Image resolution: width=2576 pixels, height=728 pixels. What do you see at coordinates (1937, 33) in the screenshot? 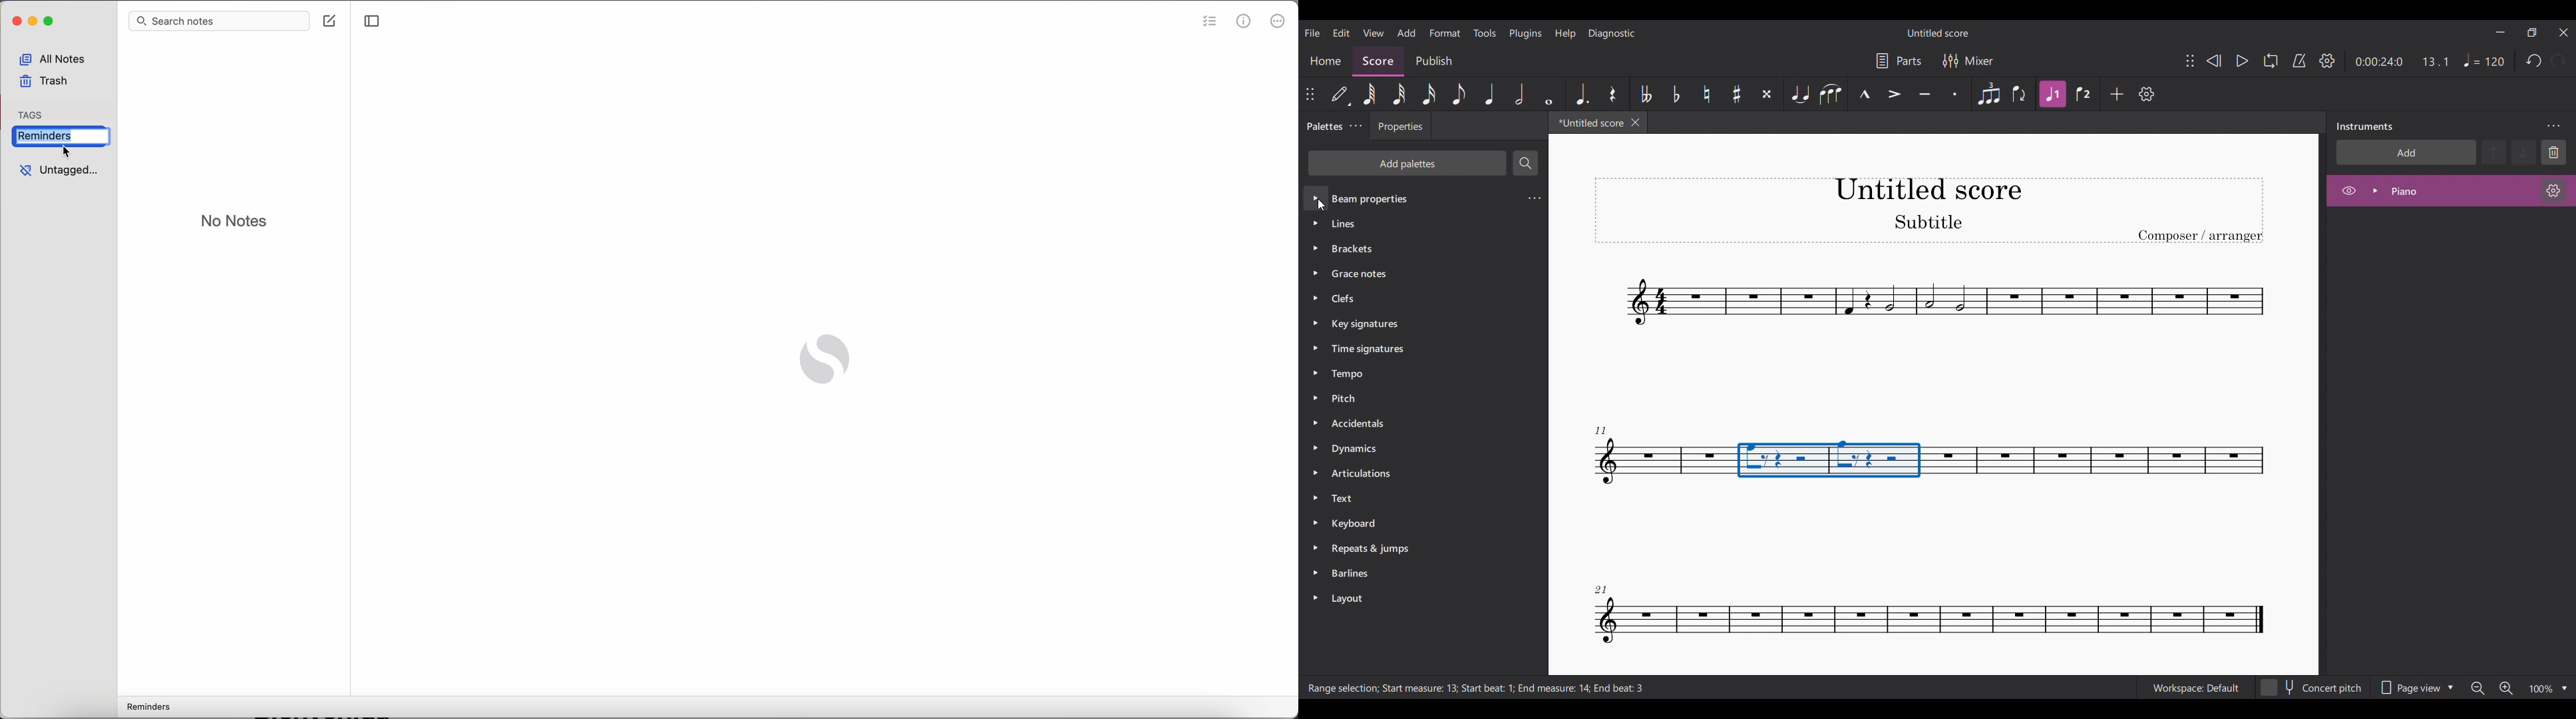
I see `Untitled score` at bounding box center [1937, 33].